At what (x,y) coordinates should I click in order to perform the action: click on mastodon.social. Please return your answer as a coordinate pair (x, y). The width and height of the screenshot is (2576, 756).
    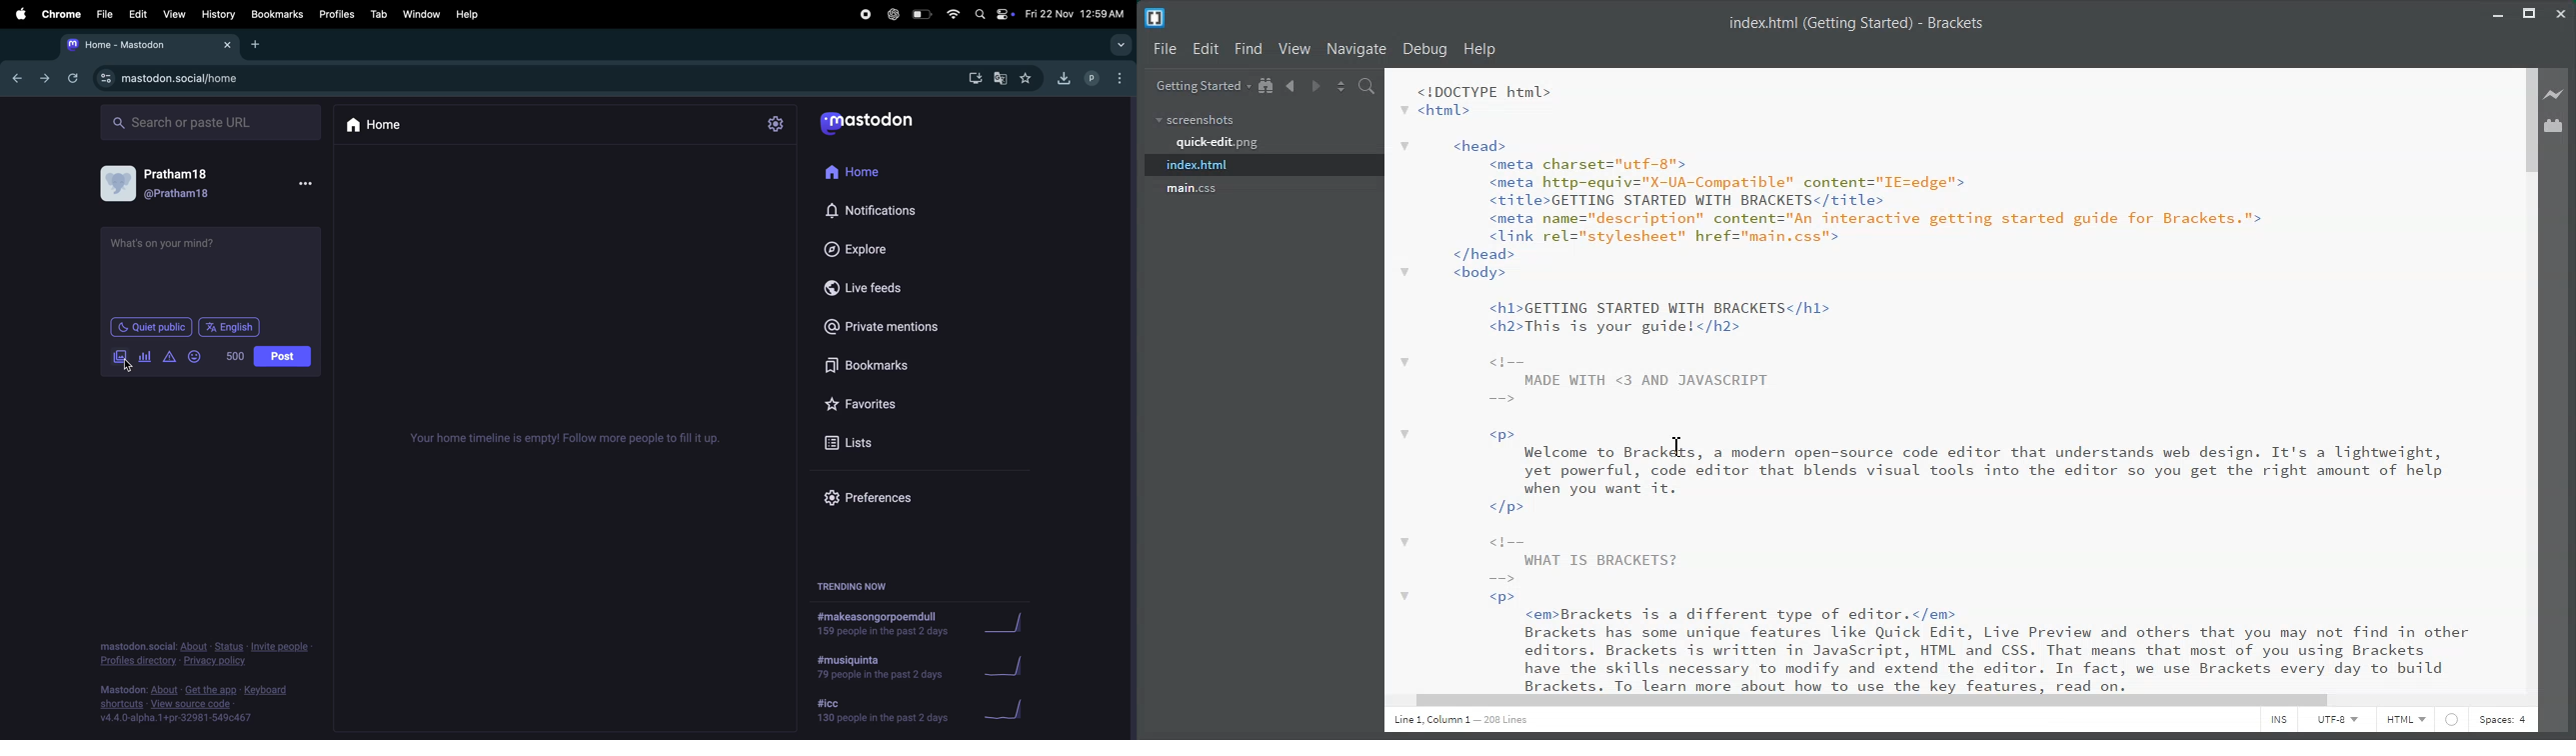
    Looking at the image, I should click on (137, 646).